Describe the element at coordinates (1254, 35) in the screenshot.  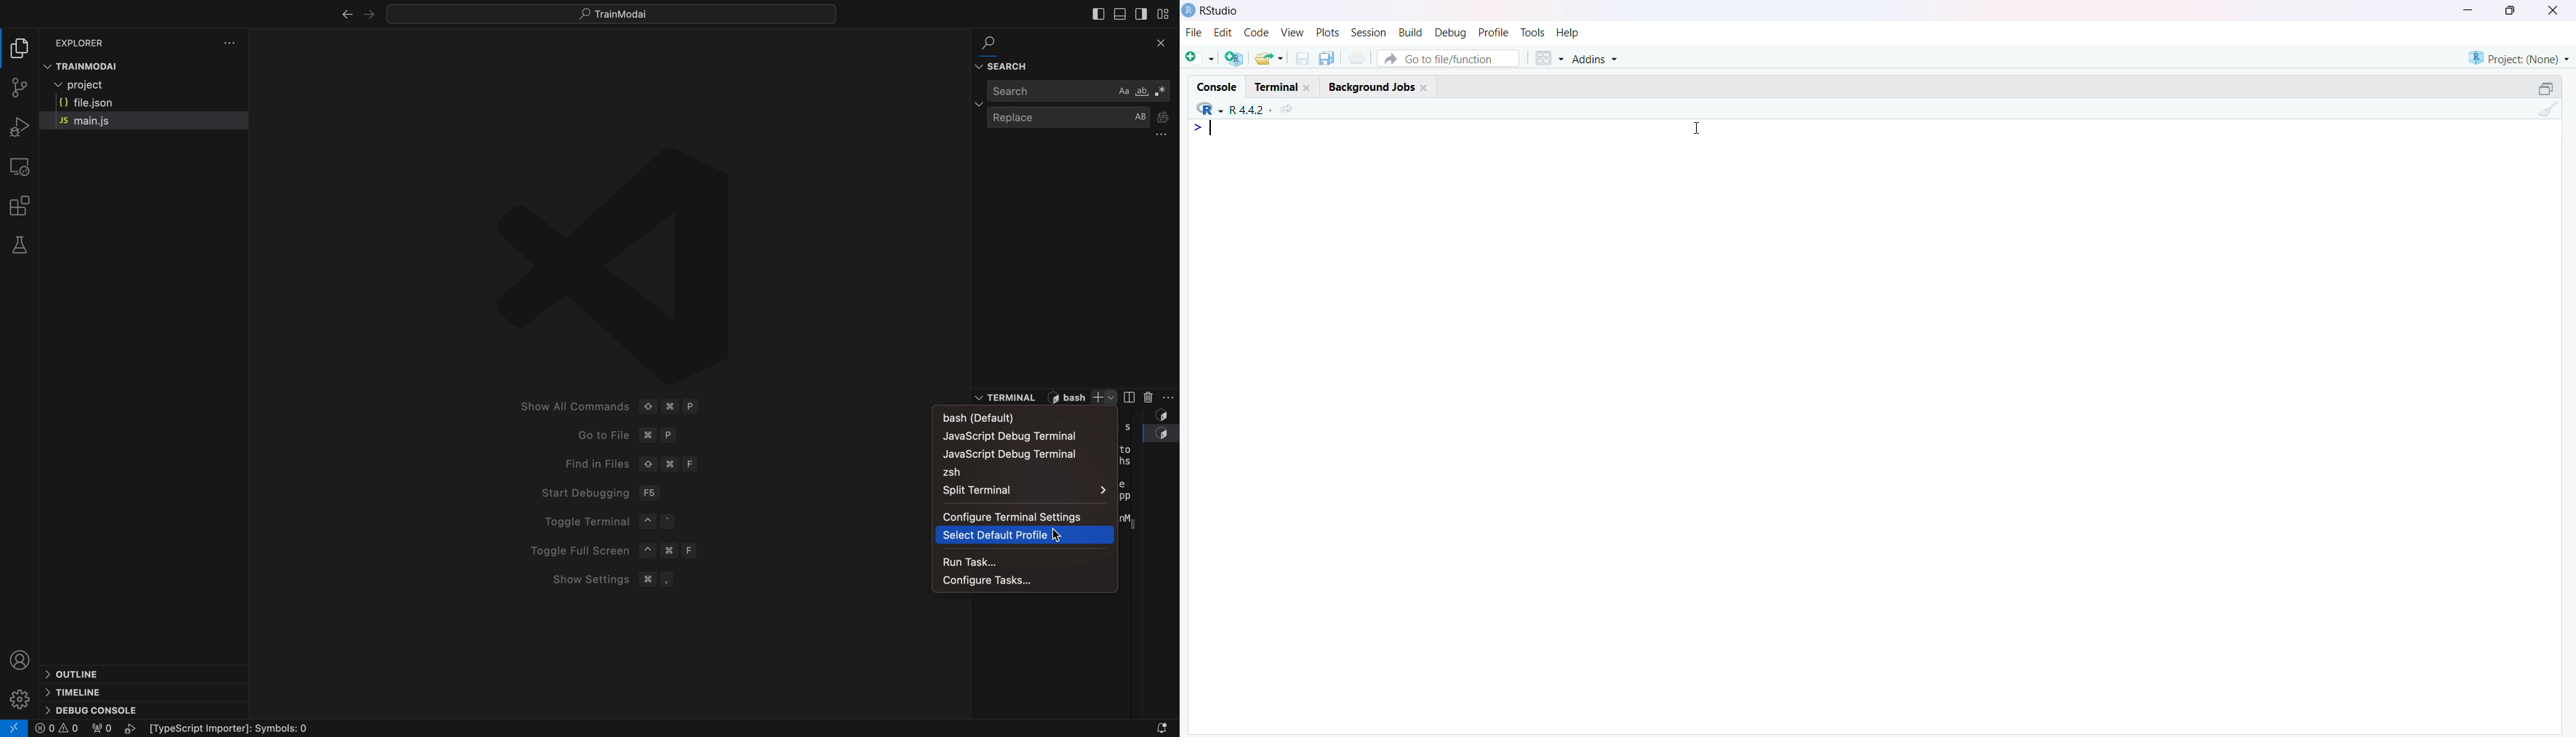
I see `Code` at that location.